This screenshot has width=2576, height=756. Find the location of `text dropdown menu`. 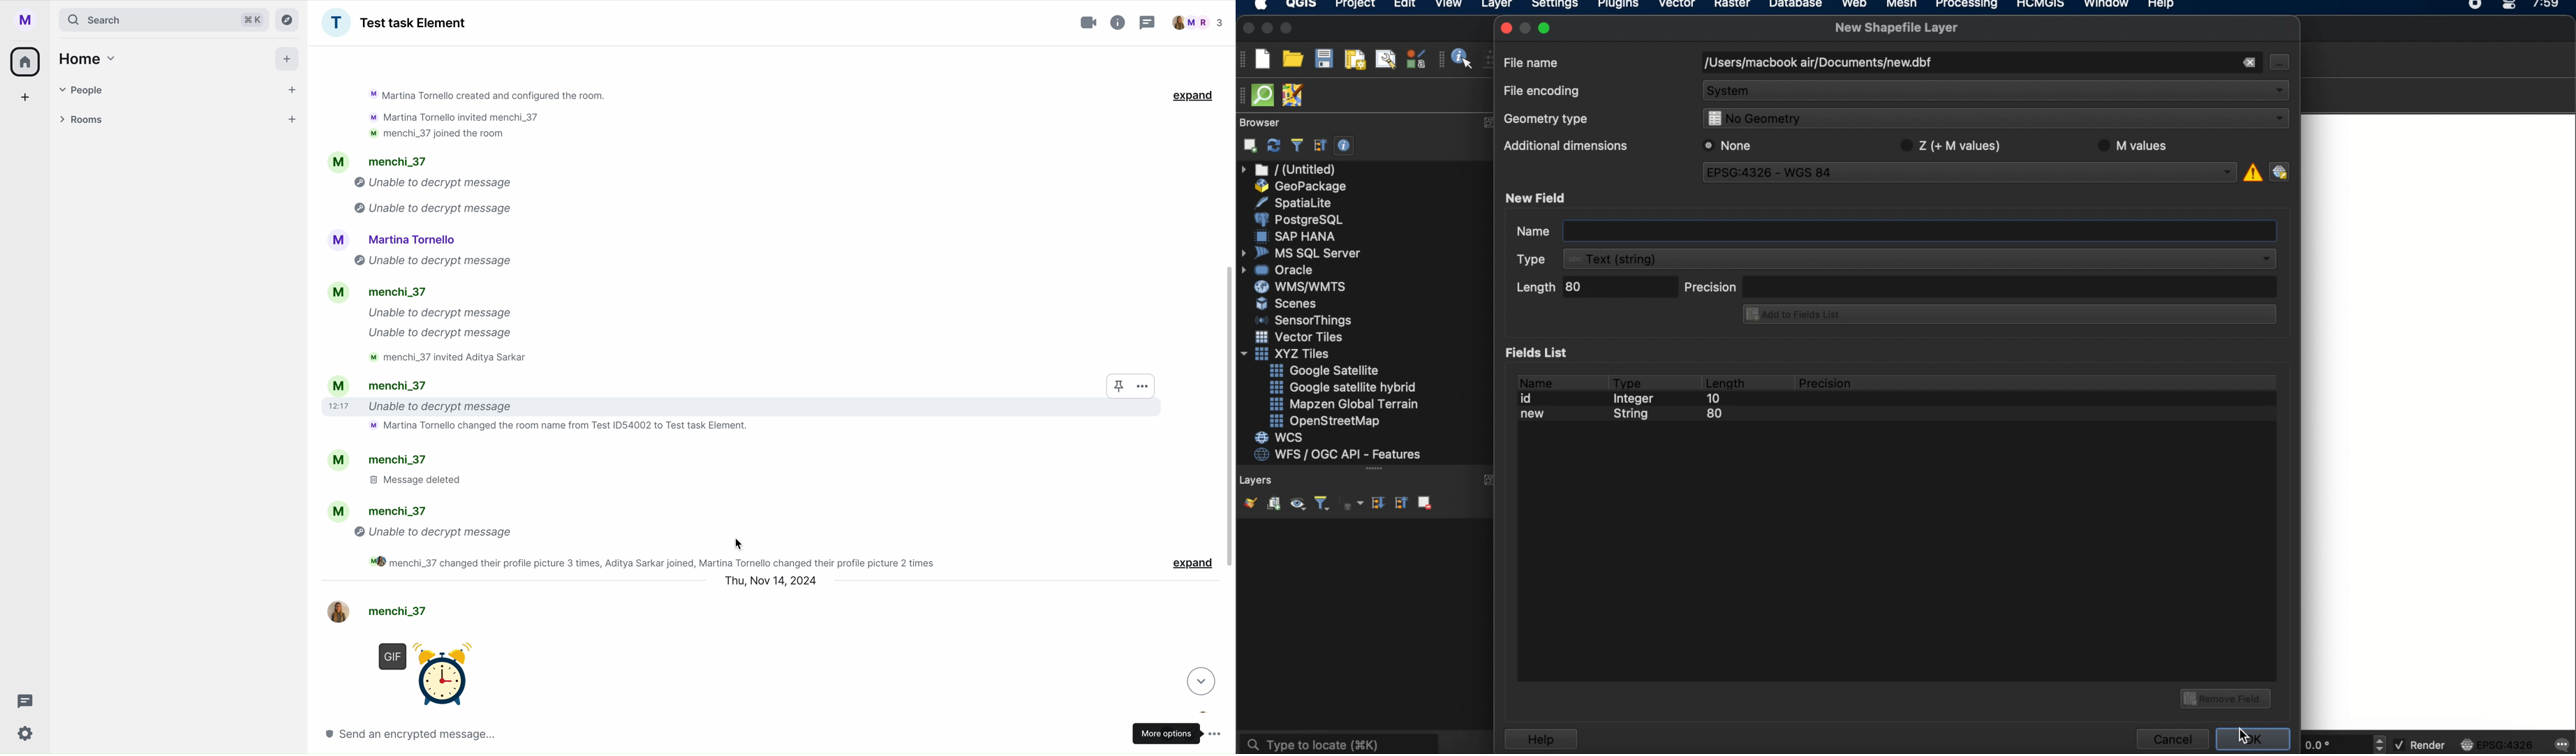

text dropdown menu is located at coordinates (1899, 259).